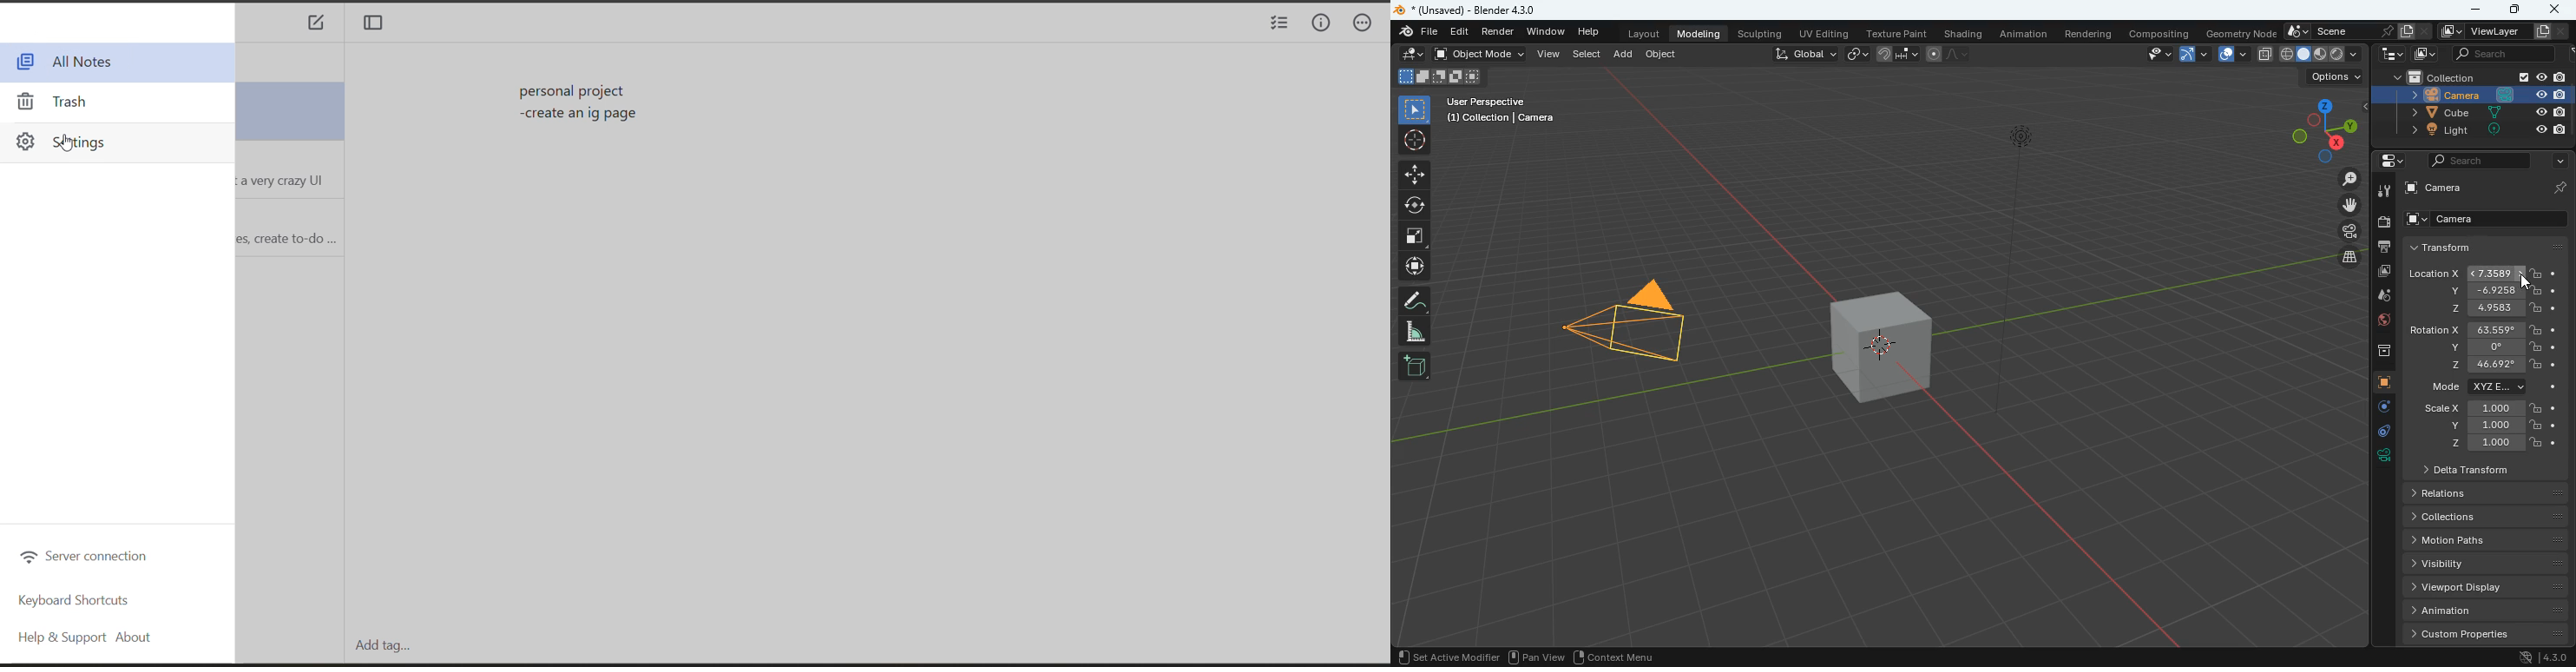 The width and height of the screenshot is (2576, 672). I want to click on layout, so click(1640, 33).